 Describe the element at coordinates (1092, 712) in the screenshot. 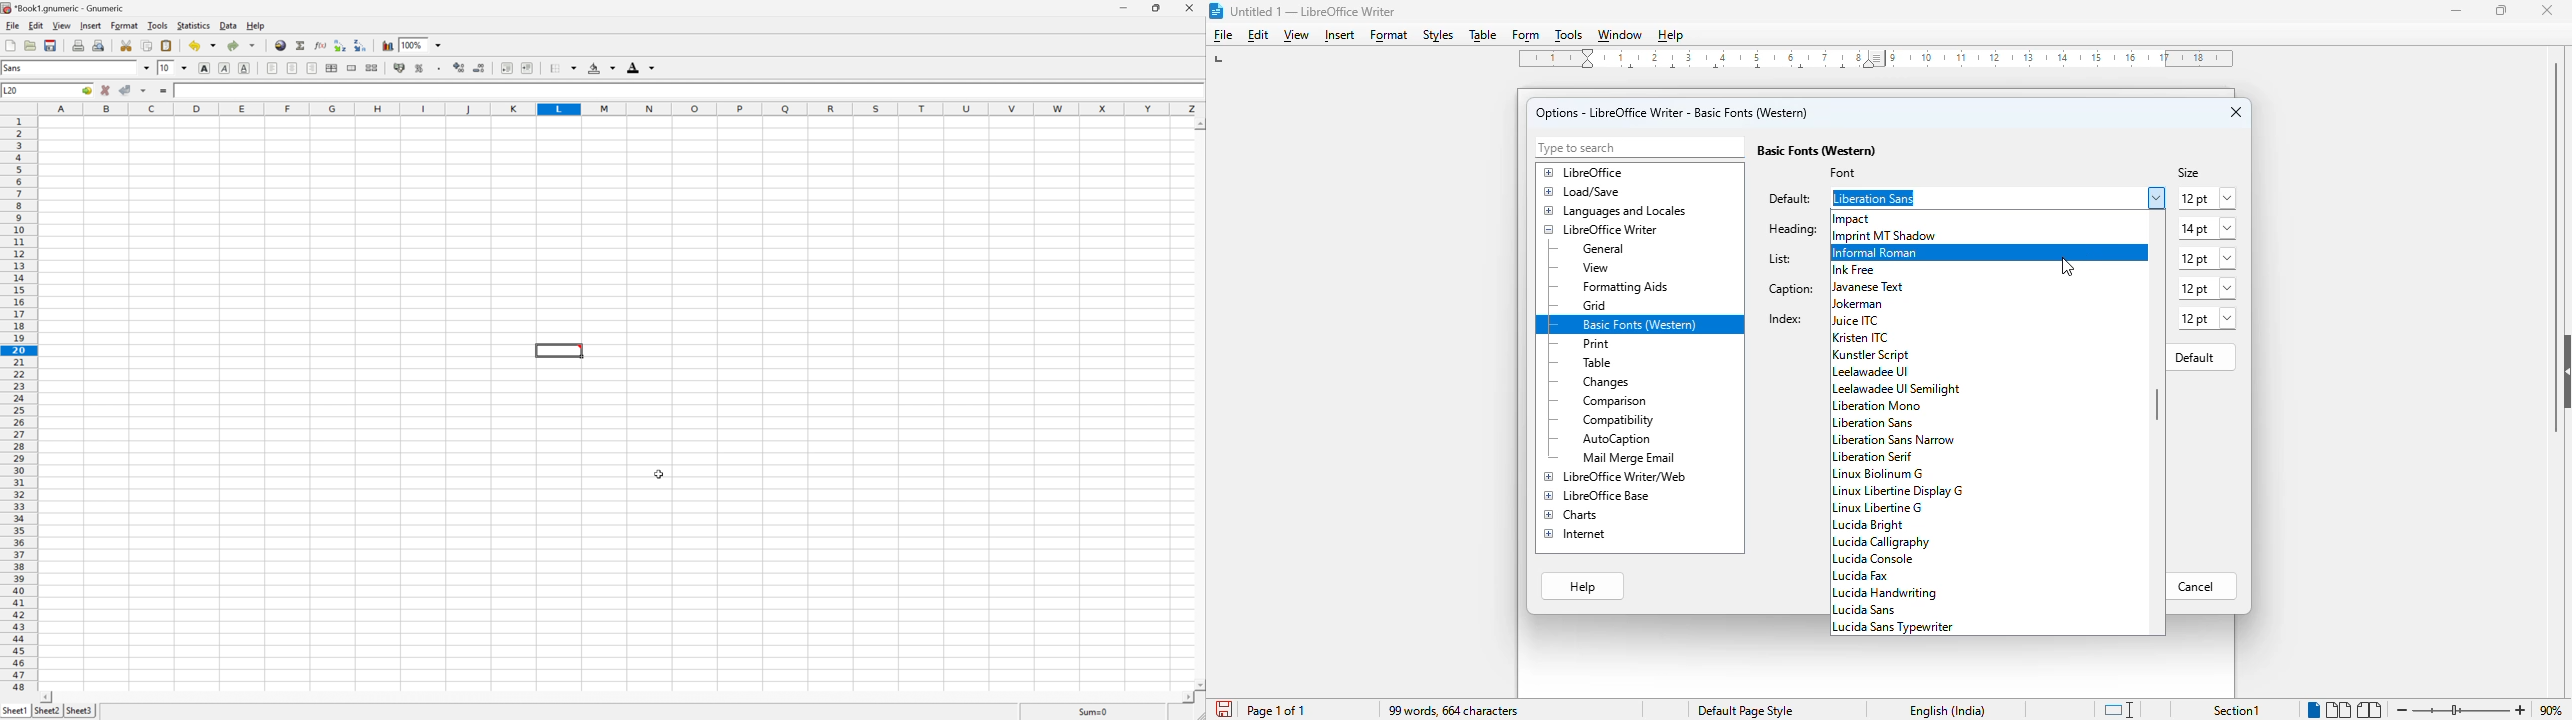

I see `Sum=0` at that location.